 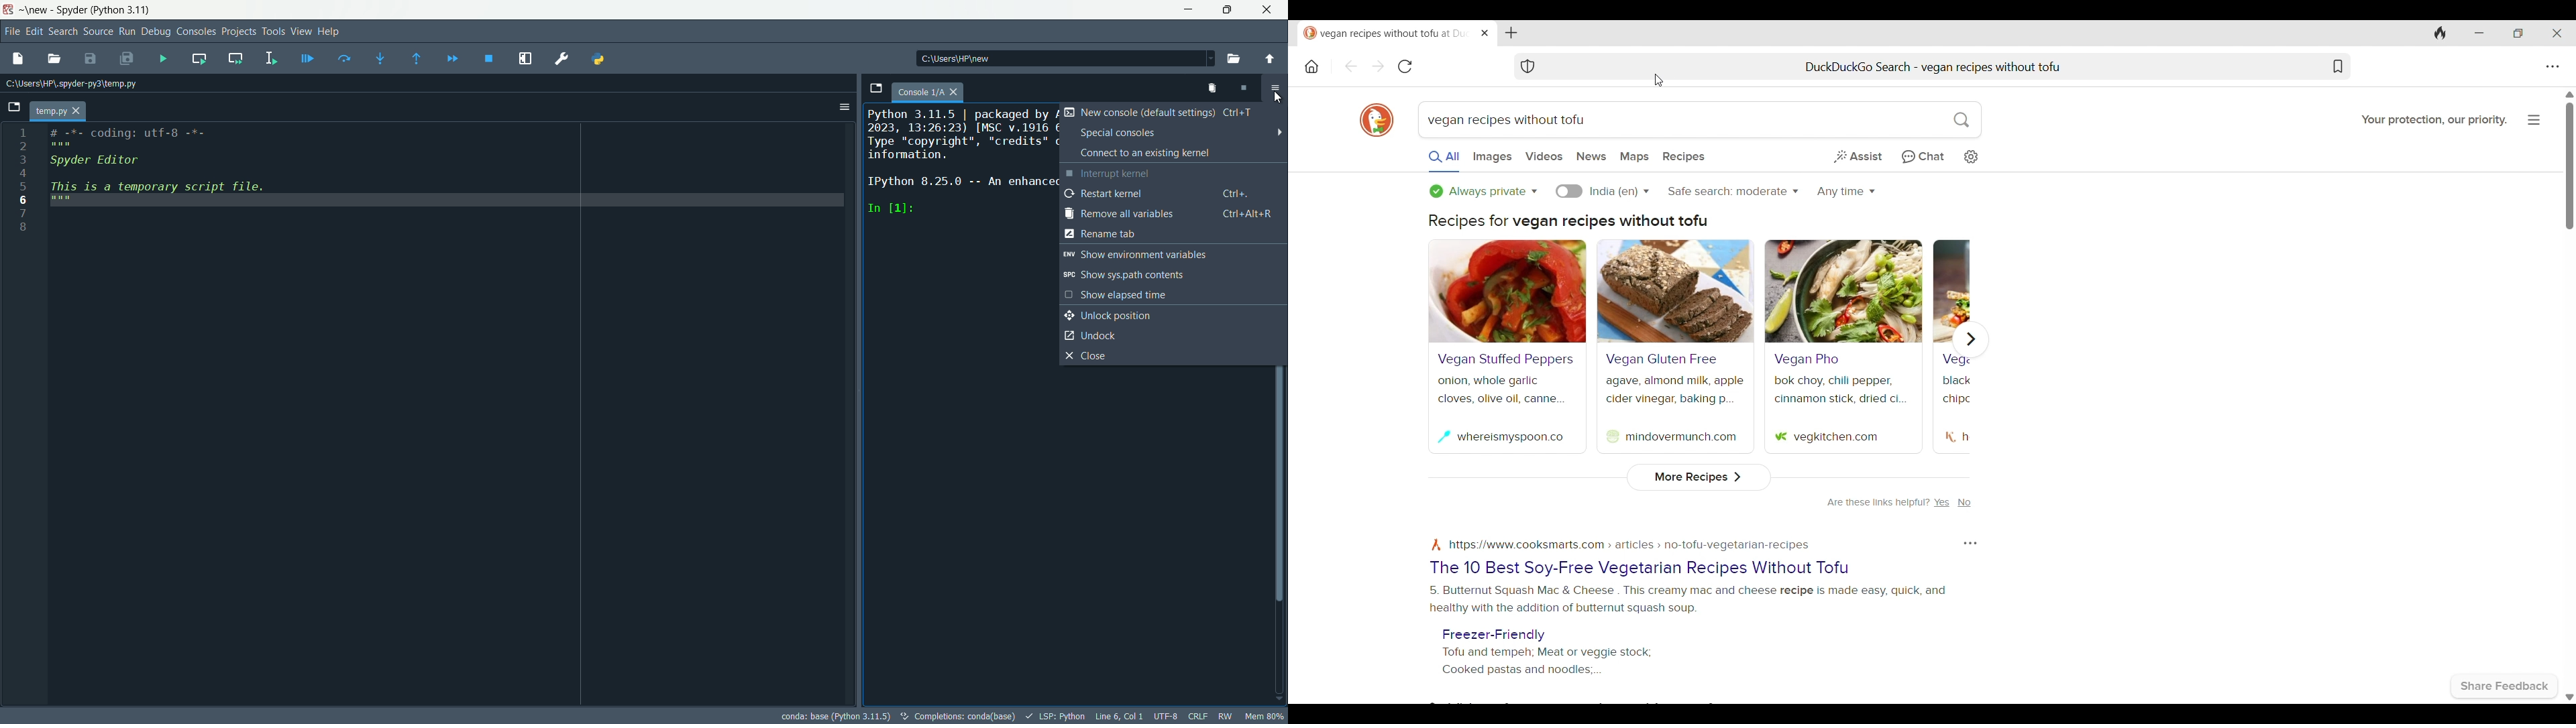 I want to click on browse a working directory, so click(x=1228, y=60).